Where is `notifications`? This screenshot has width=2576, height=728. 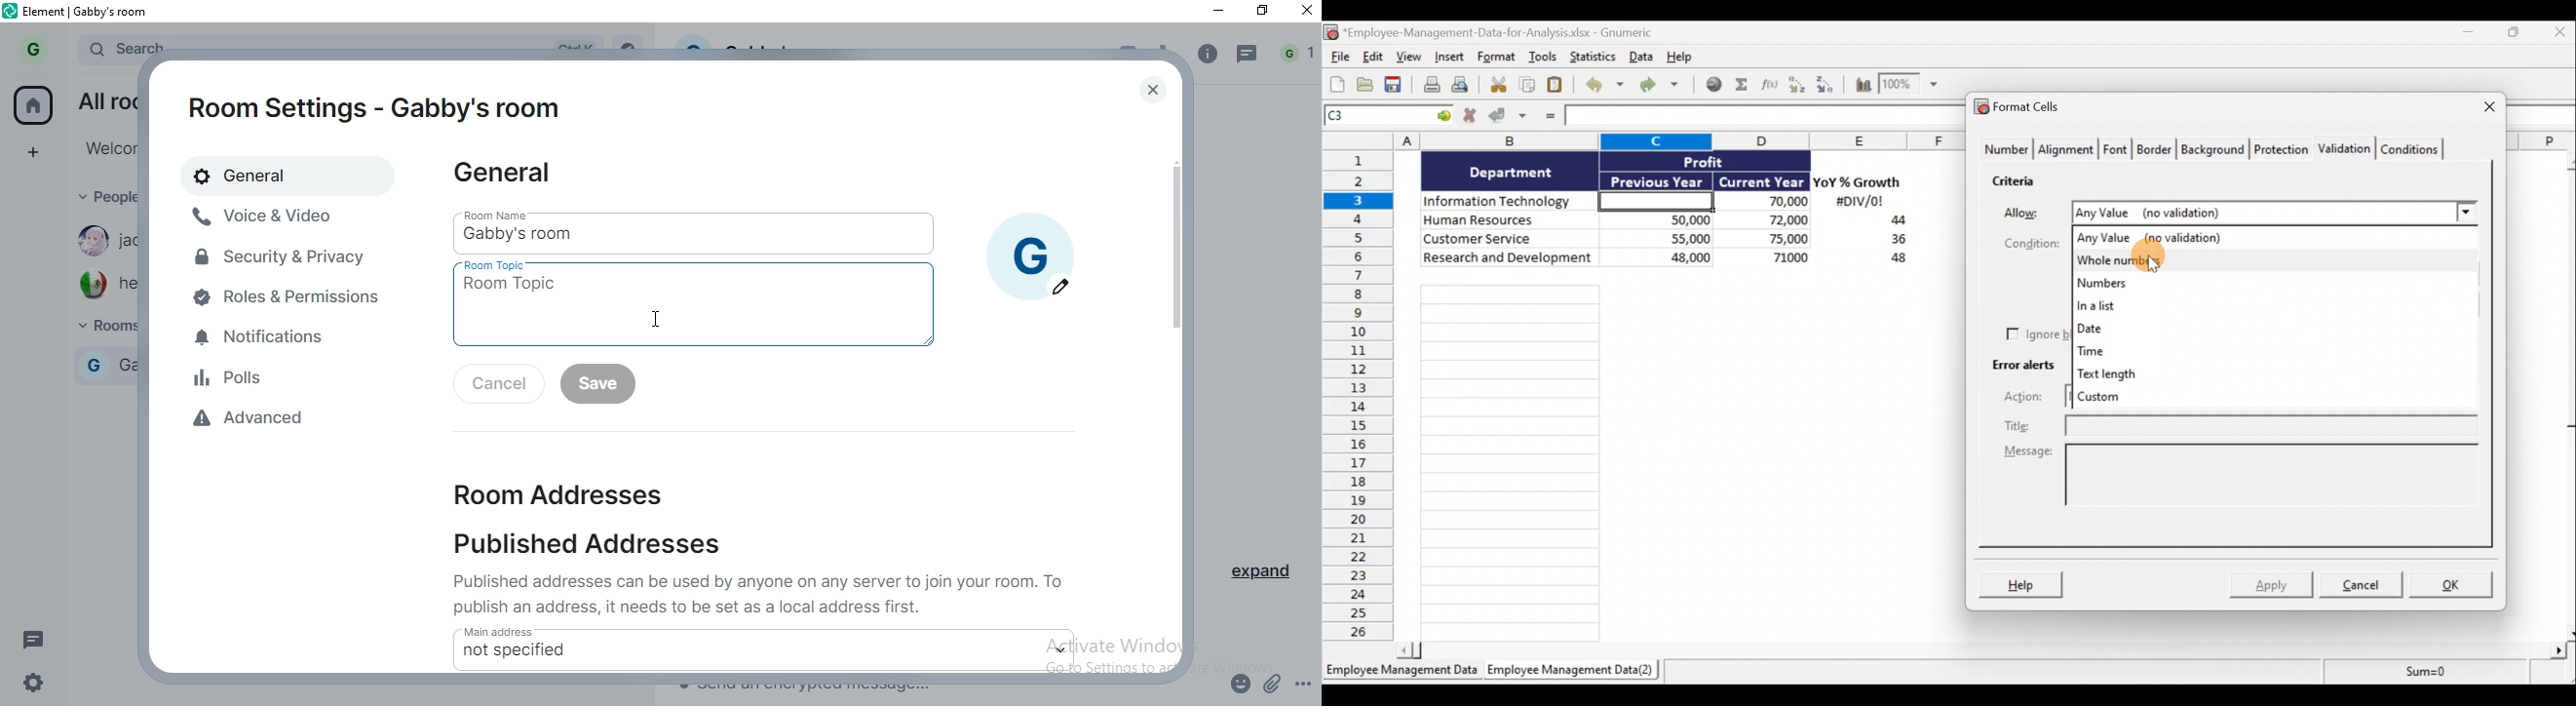
notifications is located at coordinates (291, 339).